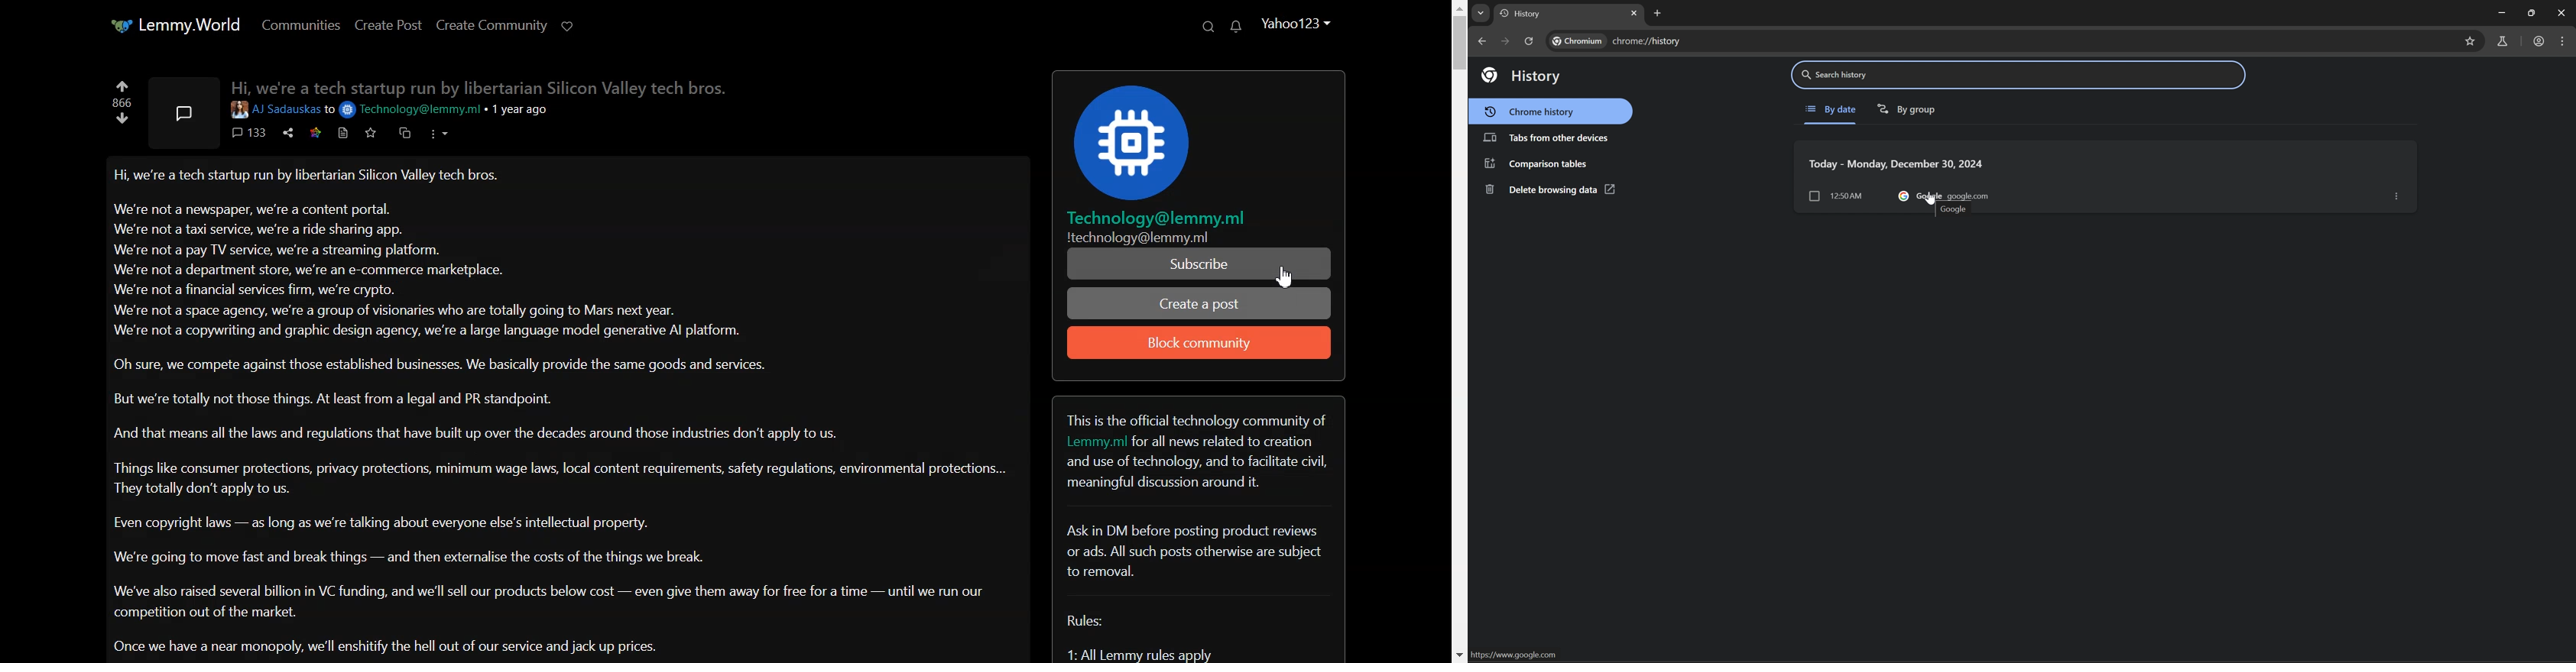  Describe the element at coordinates (1199, 343) in the screenshot. I see `Block community` at that location.